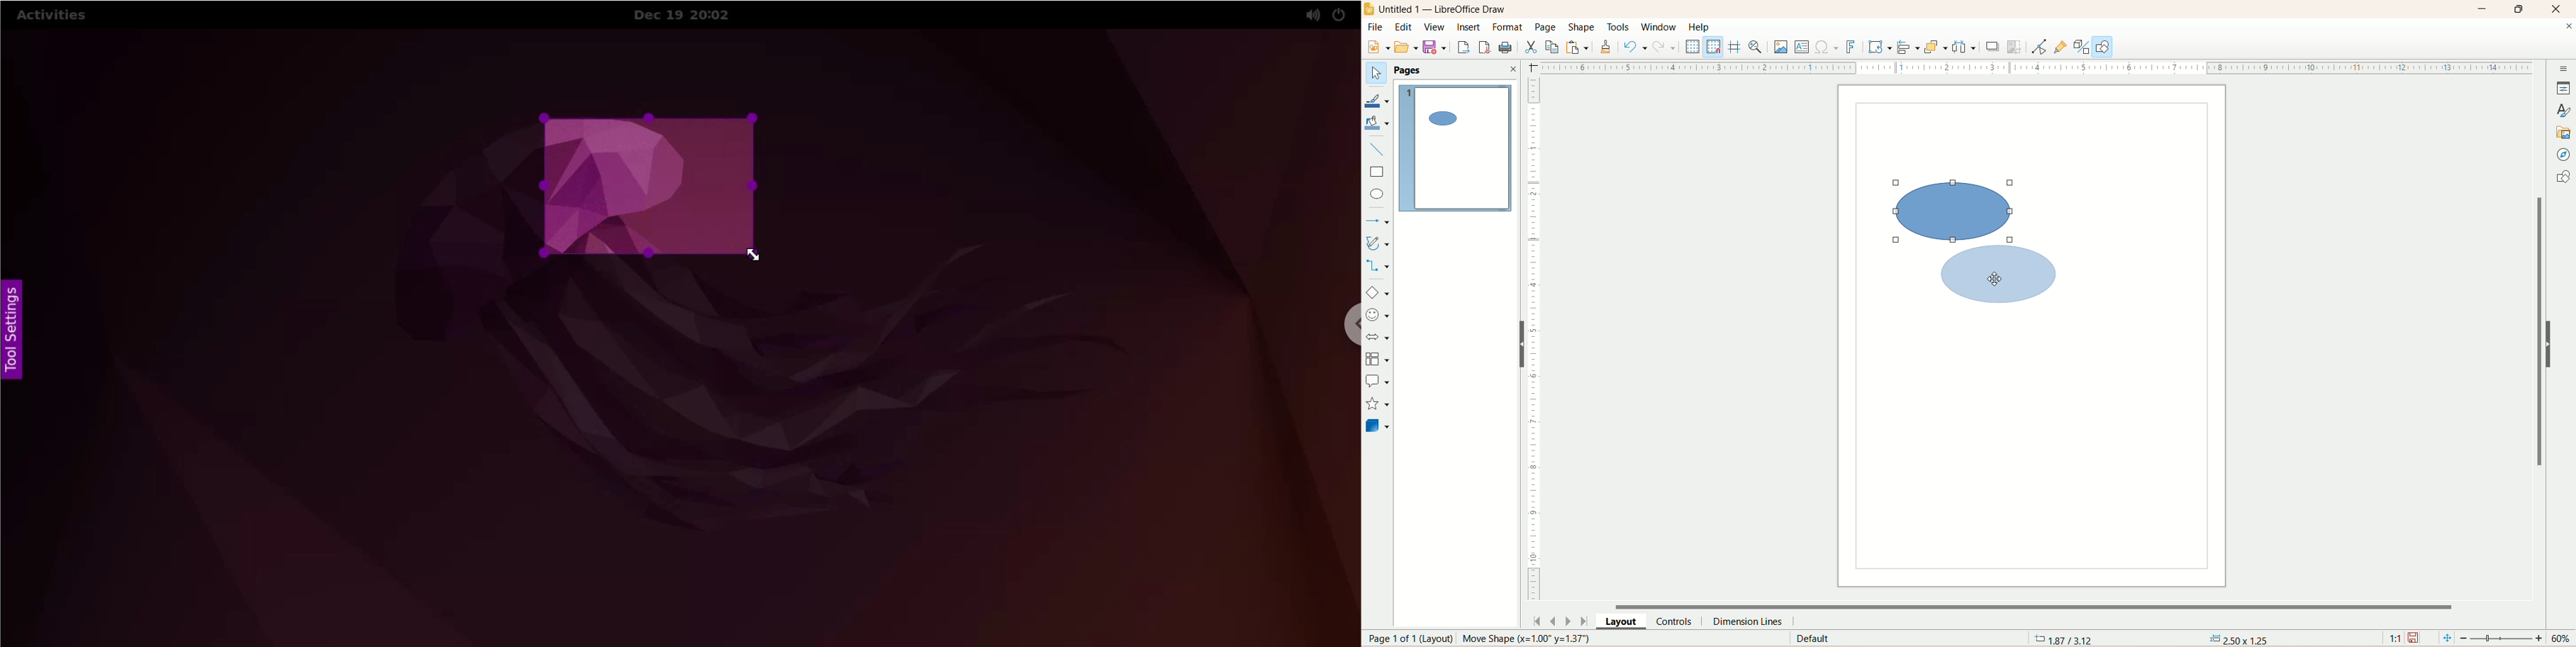 The height and width of the screenshot is (672, 2576). Describe the element at coordinates (2564, 109) in the screenshot. I see `style` at that location.